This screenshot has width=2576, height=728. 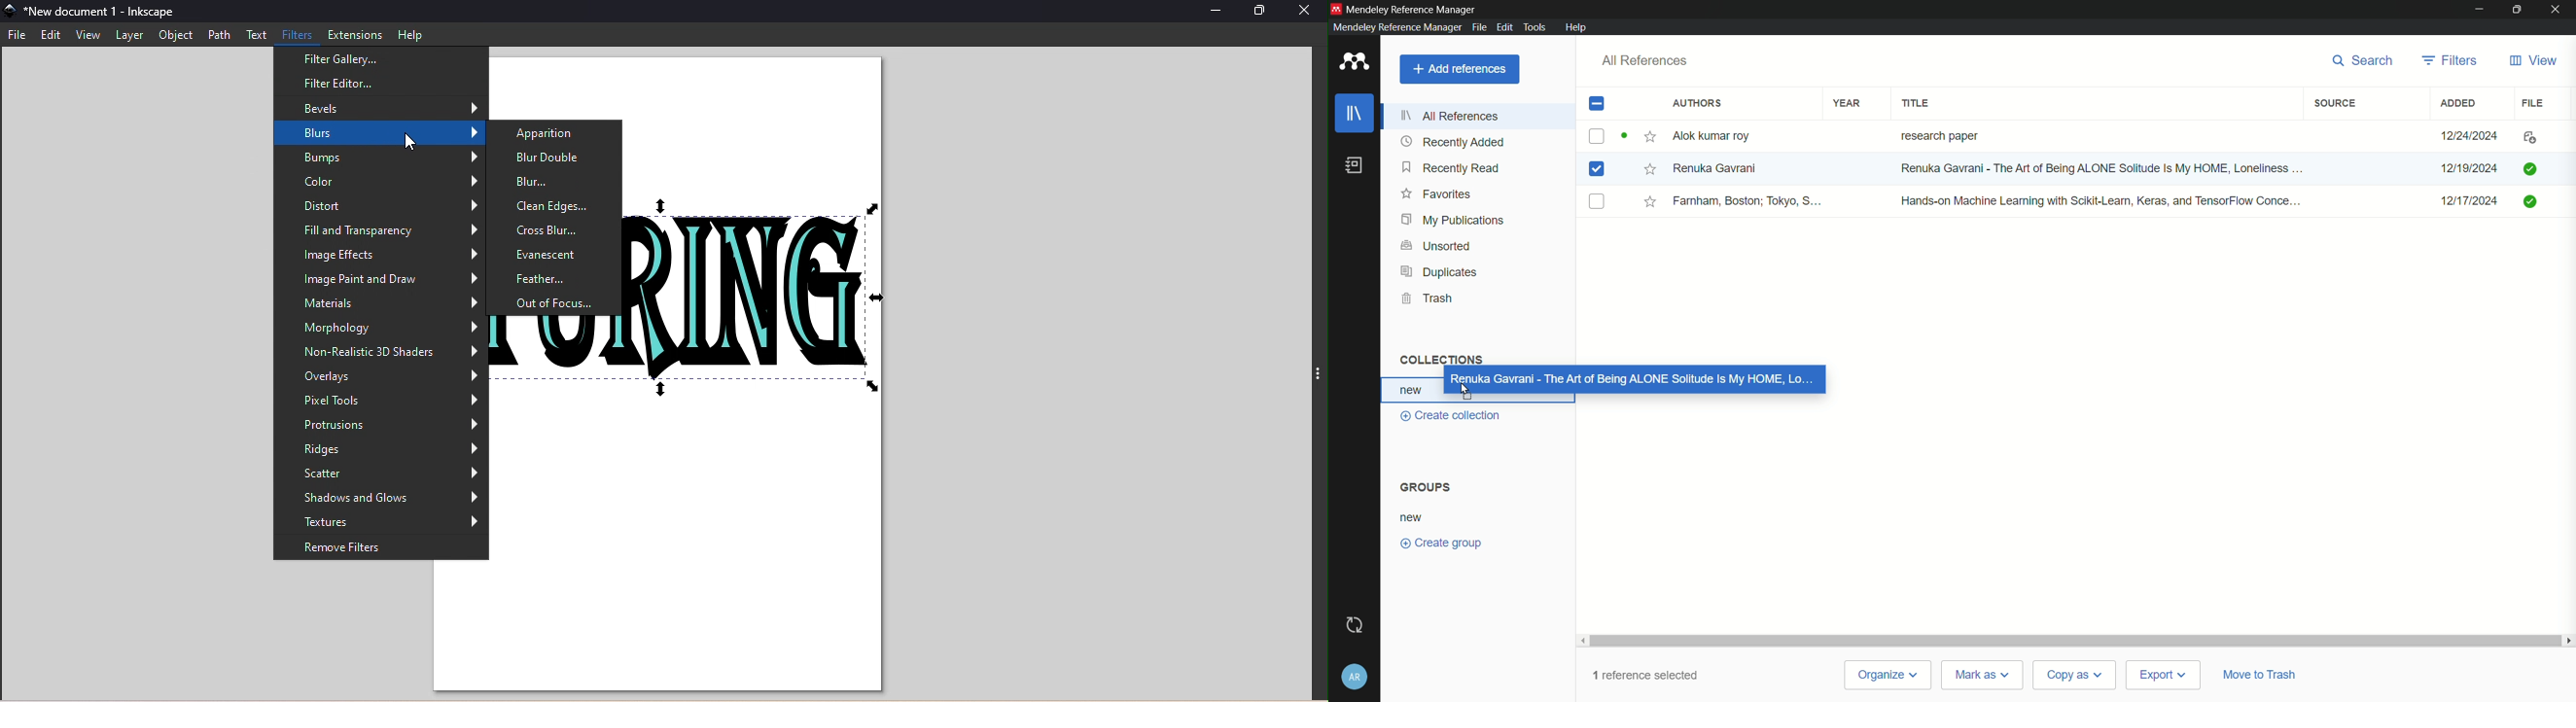 What do you see at coordinates (380, 206) in the screenshot?
I see `Distort` at bounding box center [380, 206].